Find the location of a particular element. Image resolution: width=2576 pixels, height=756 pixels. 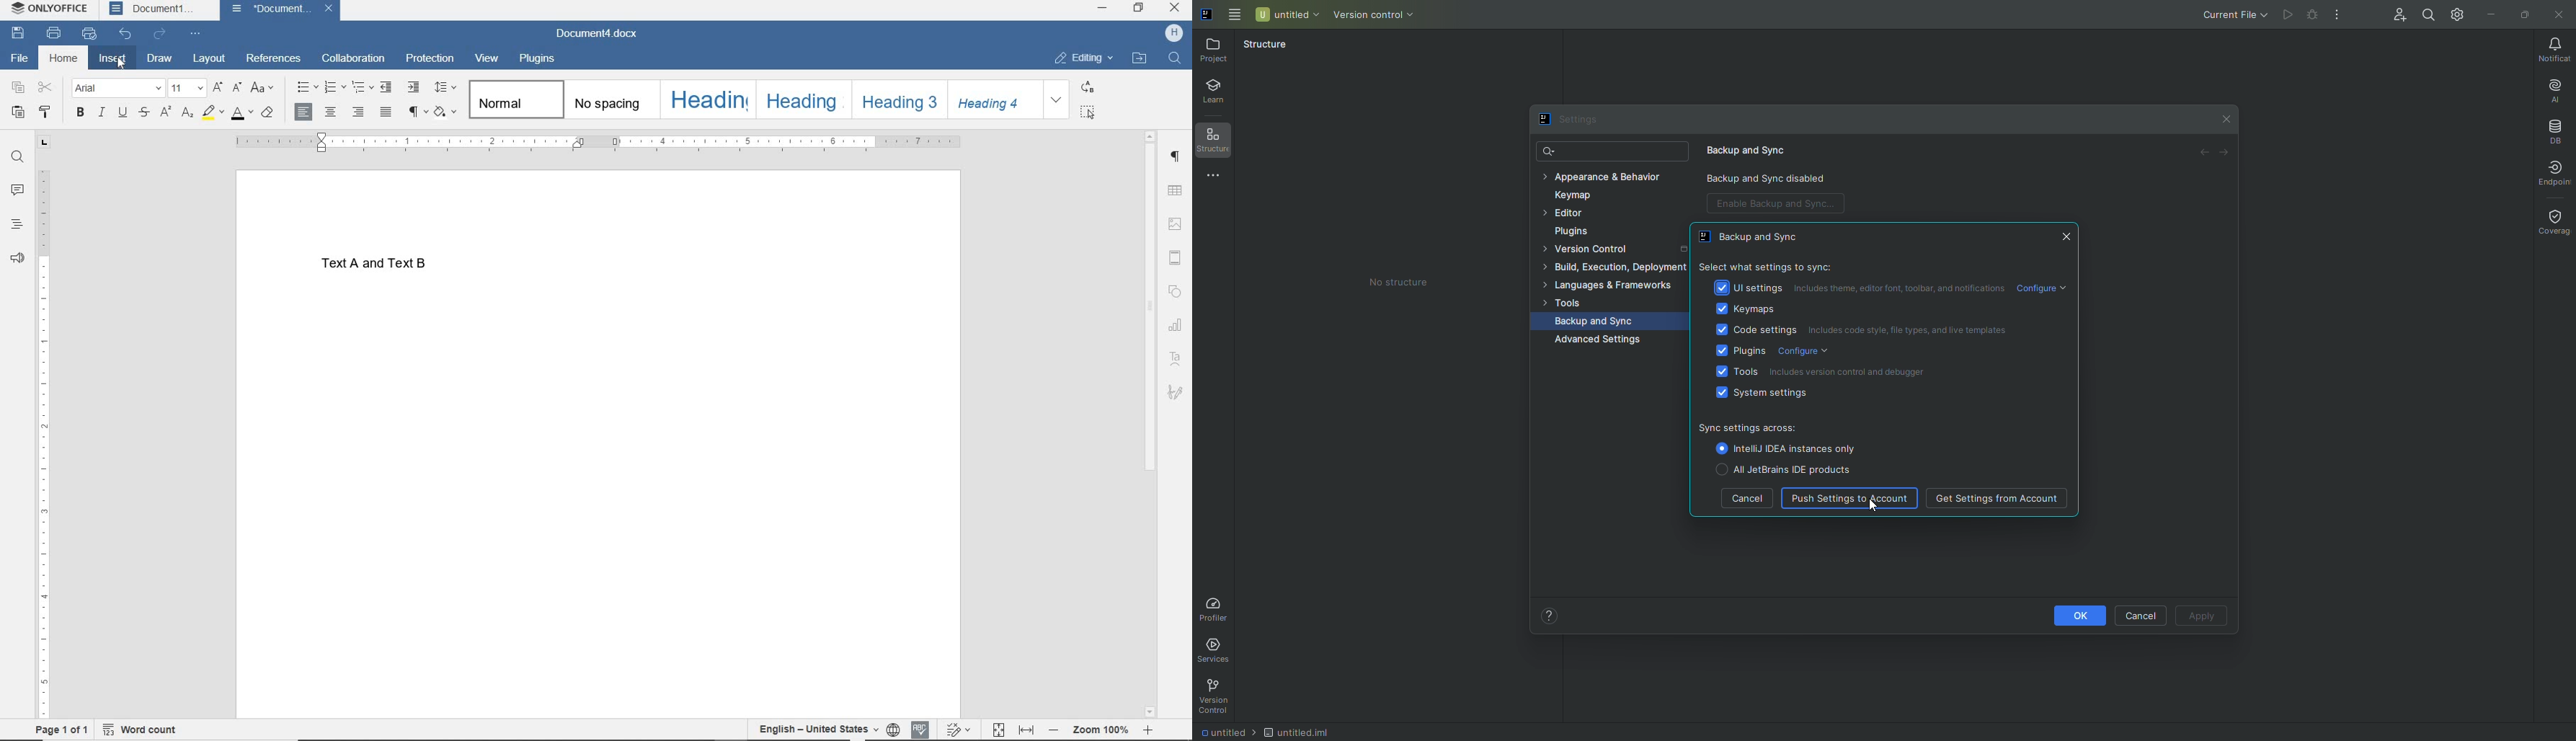

SHADING is located at coordinates (446, 114).